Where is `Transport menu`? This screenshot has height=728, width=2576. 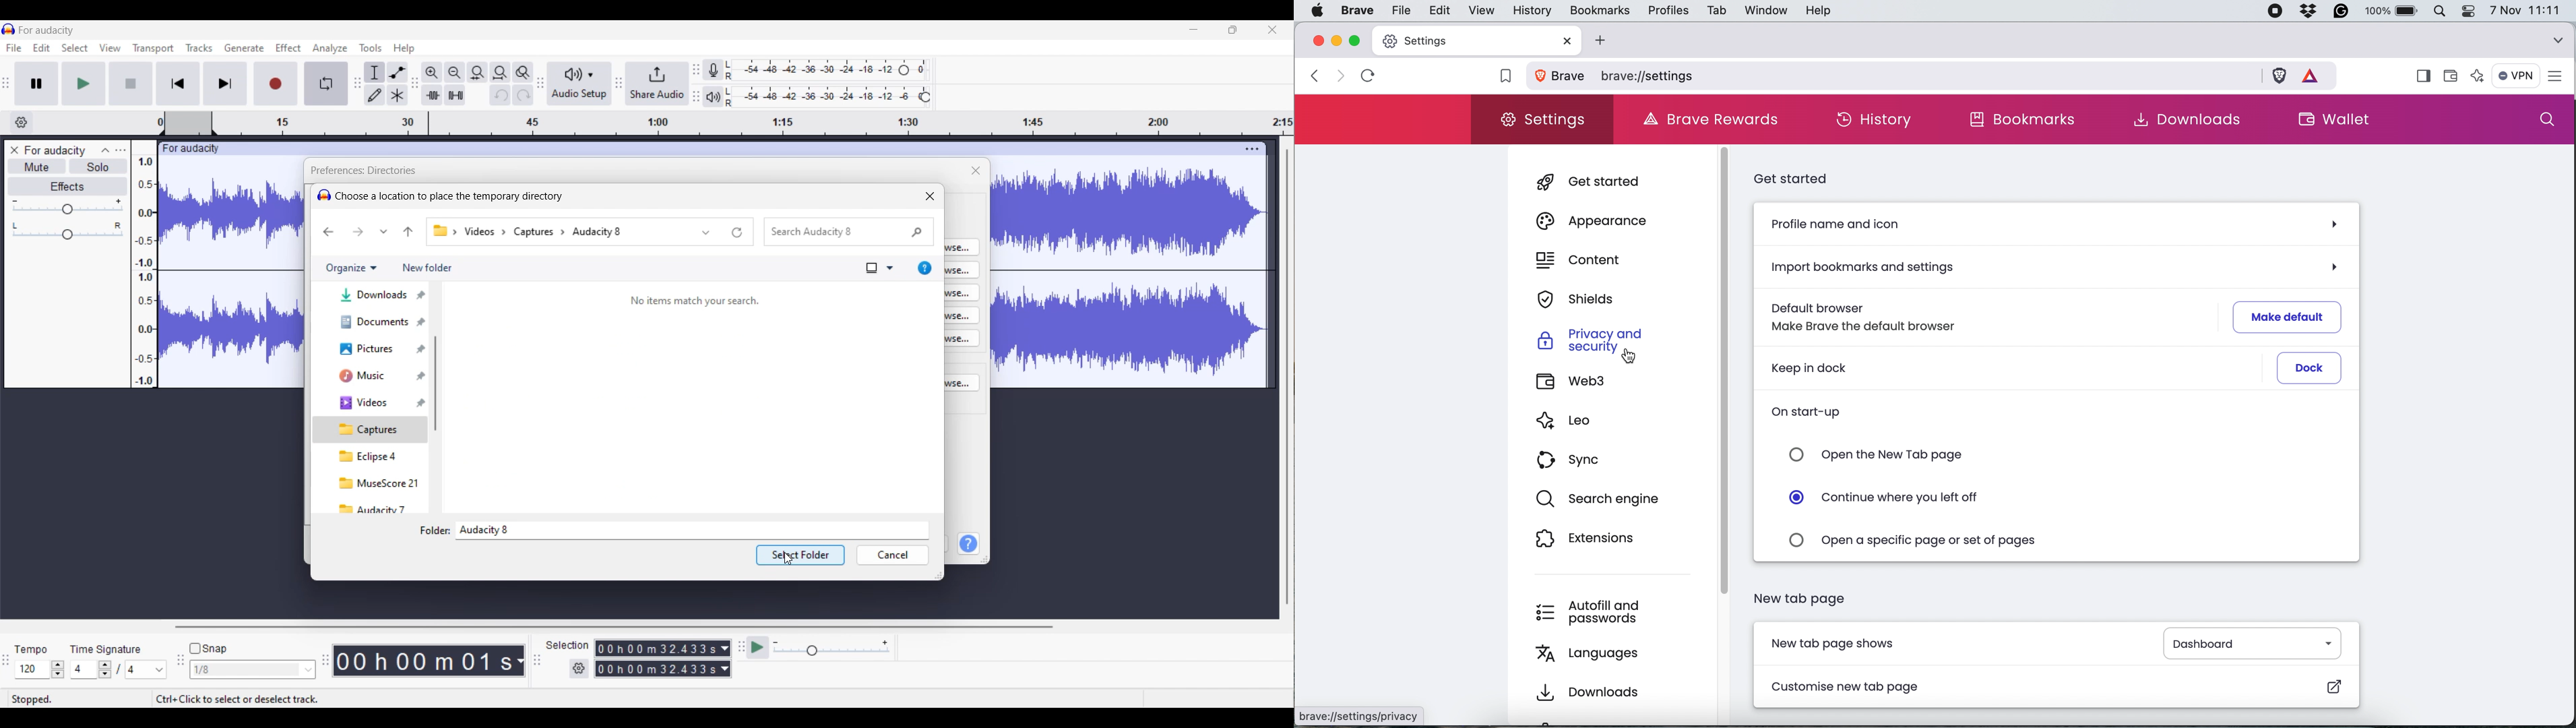
Transport menu is located at coordinates (154, 49).